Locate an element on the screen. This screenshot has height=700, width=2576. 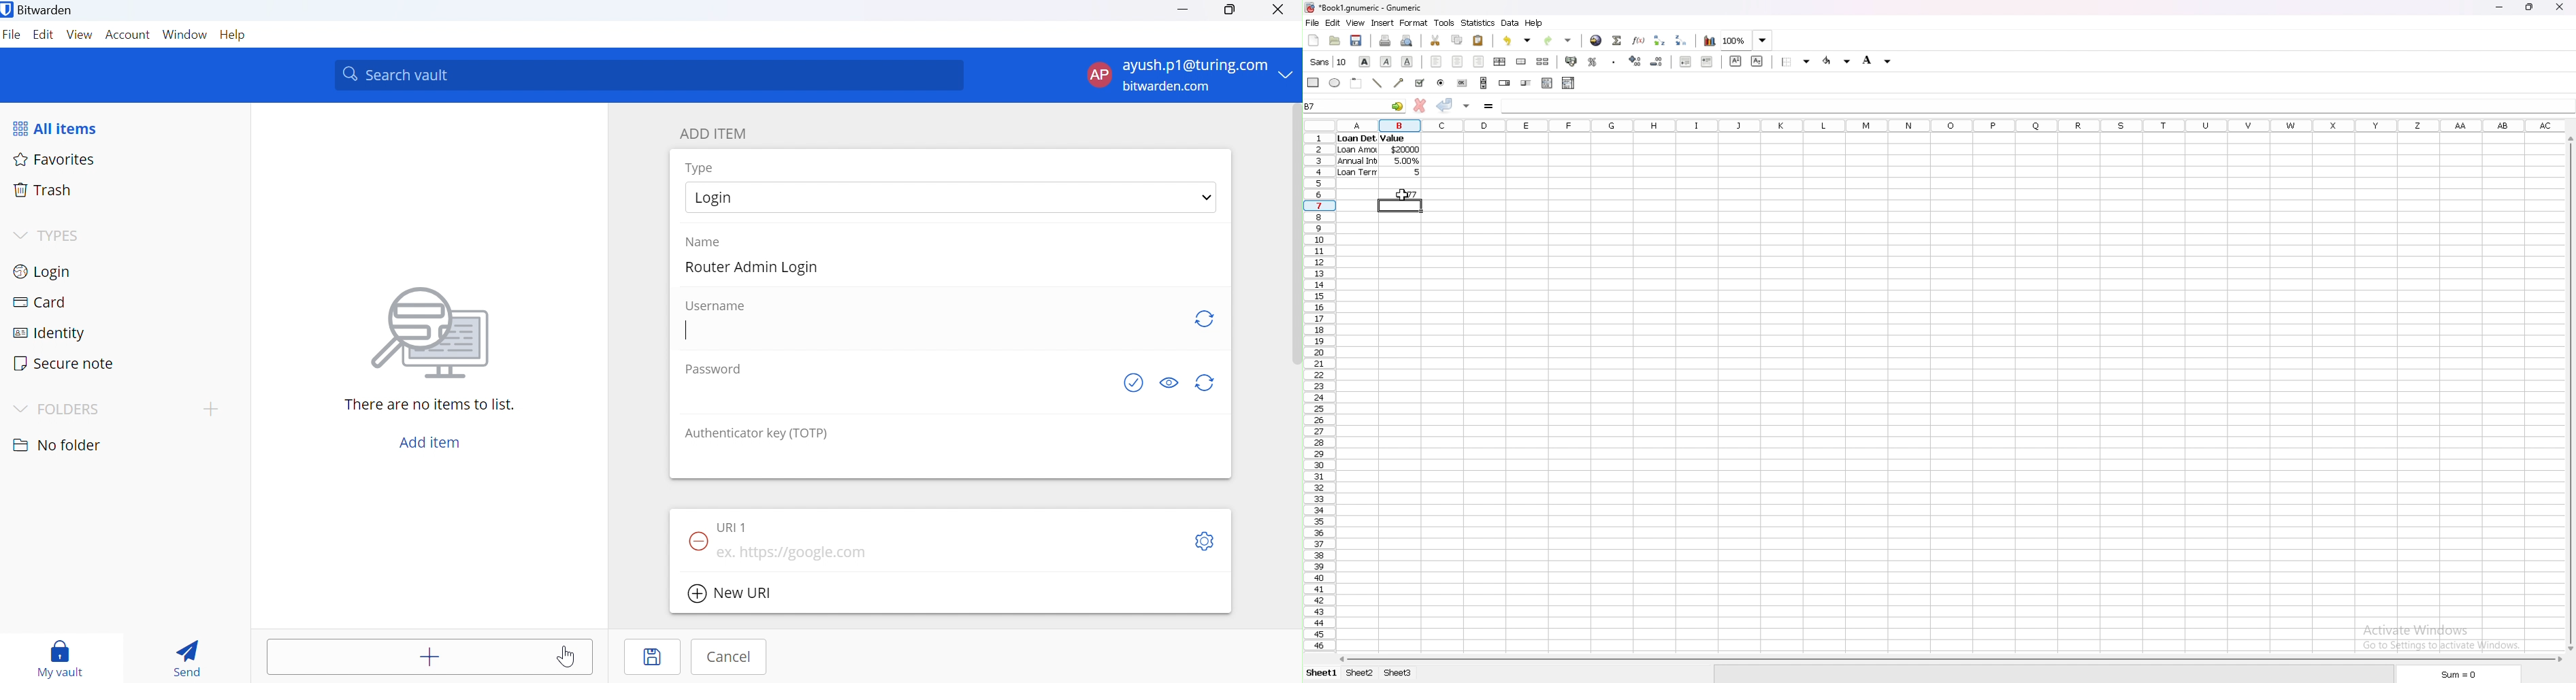
Regenerate username is located at coordinates (1203, 320).